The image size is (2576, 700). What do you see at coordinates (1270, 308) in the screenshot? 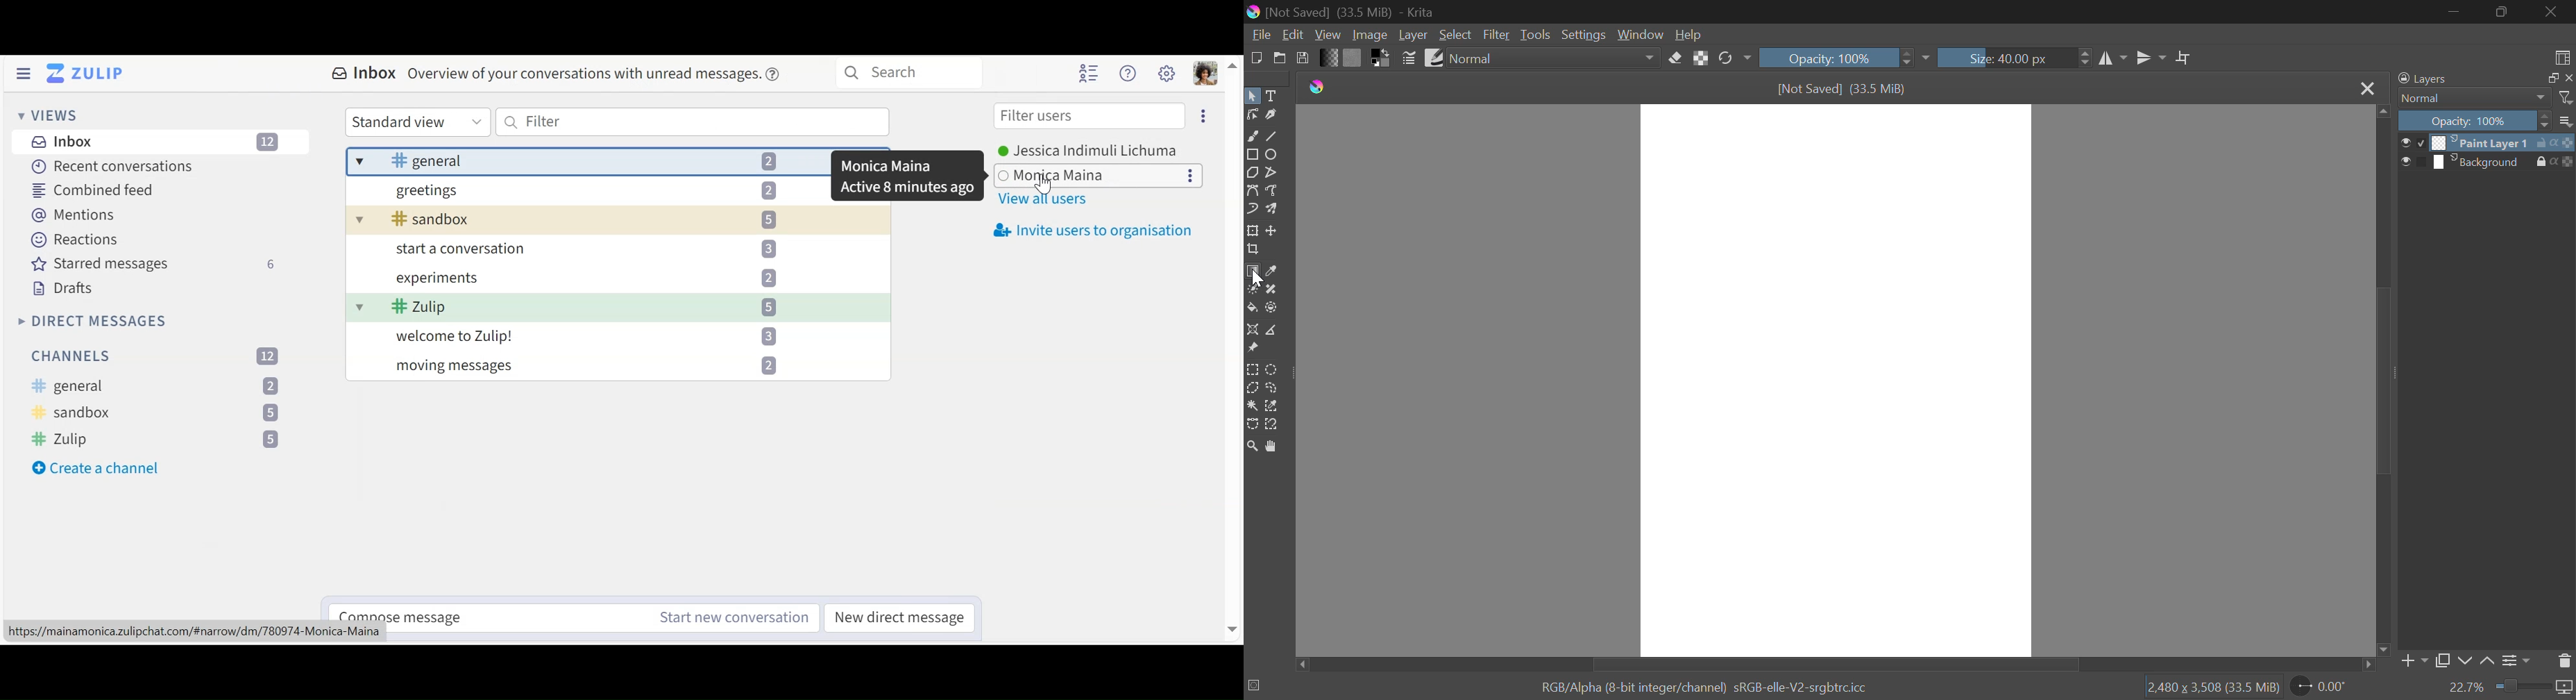
I see `Enclose and Fill` at bounding box center [1270, 308].